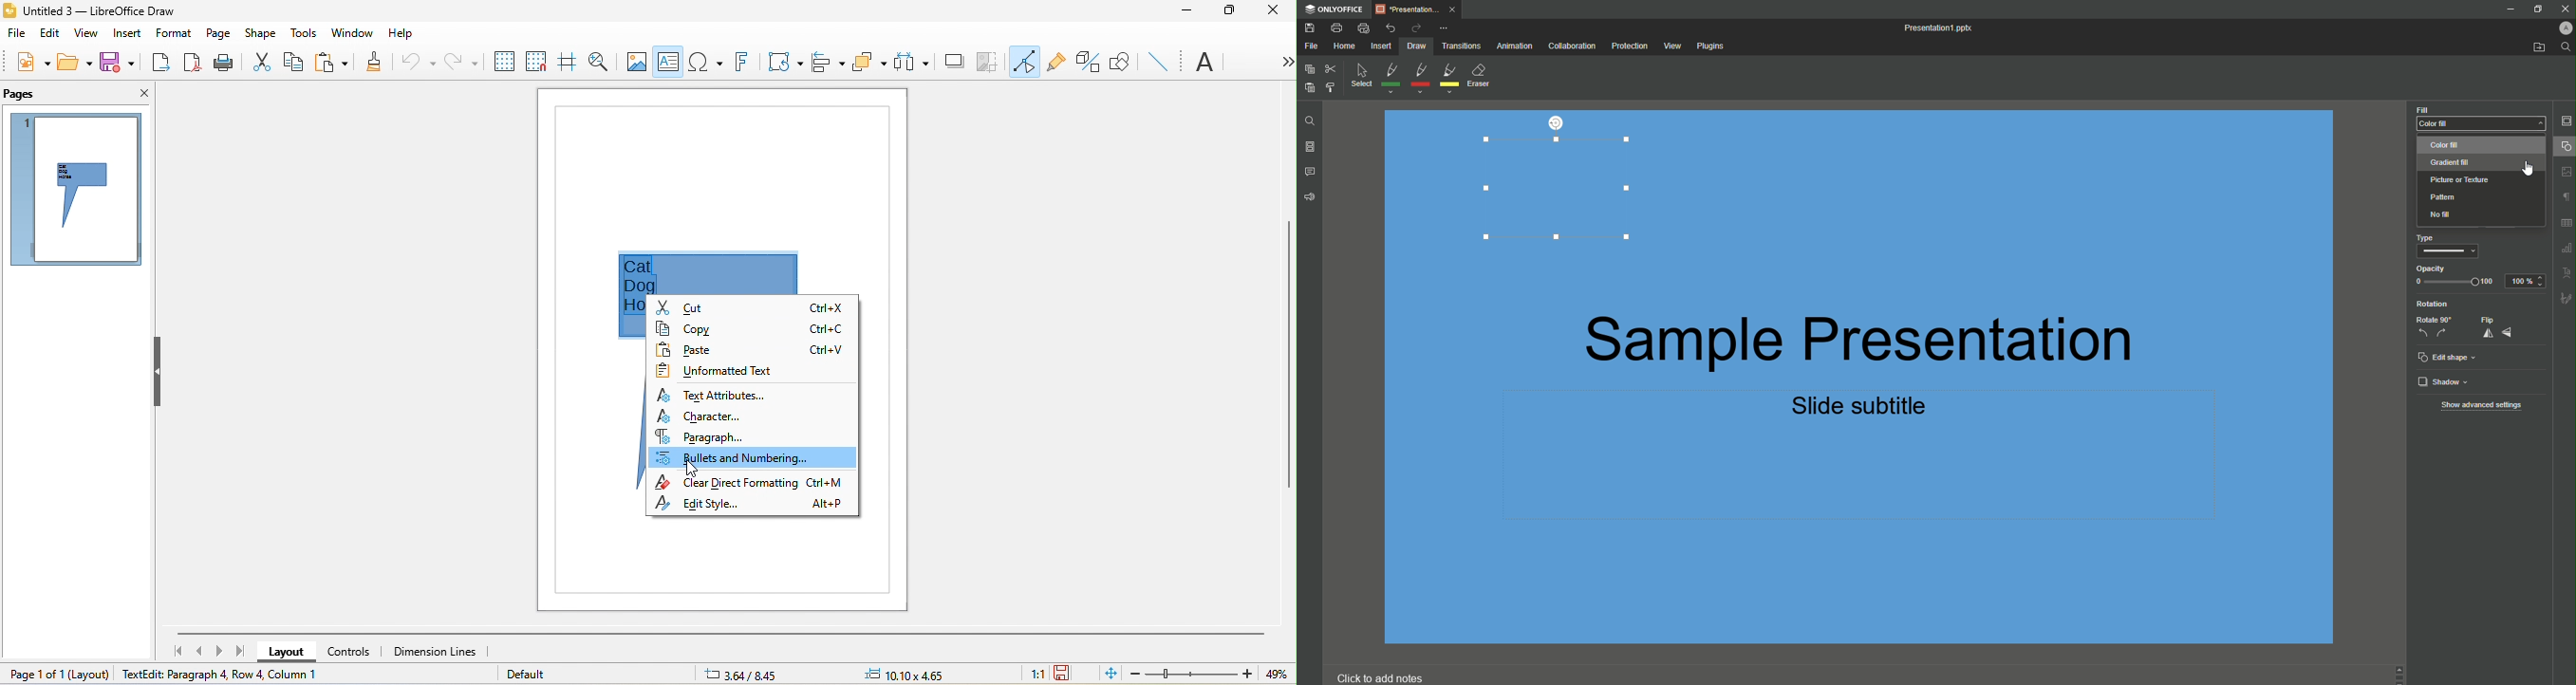  Describe the element at coordinates (89, 672) in the screenshot. I see `layout` at that location.